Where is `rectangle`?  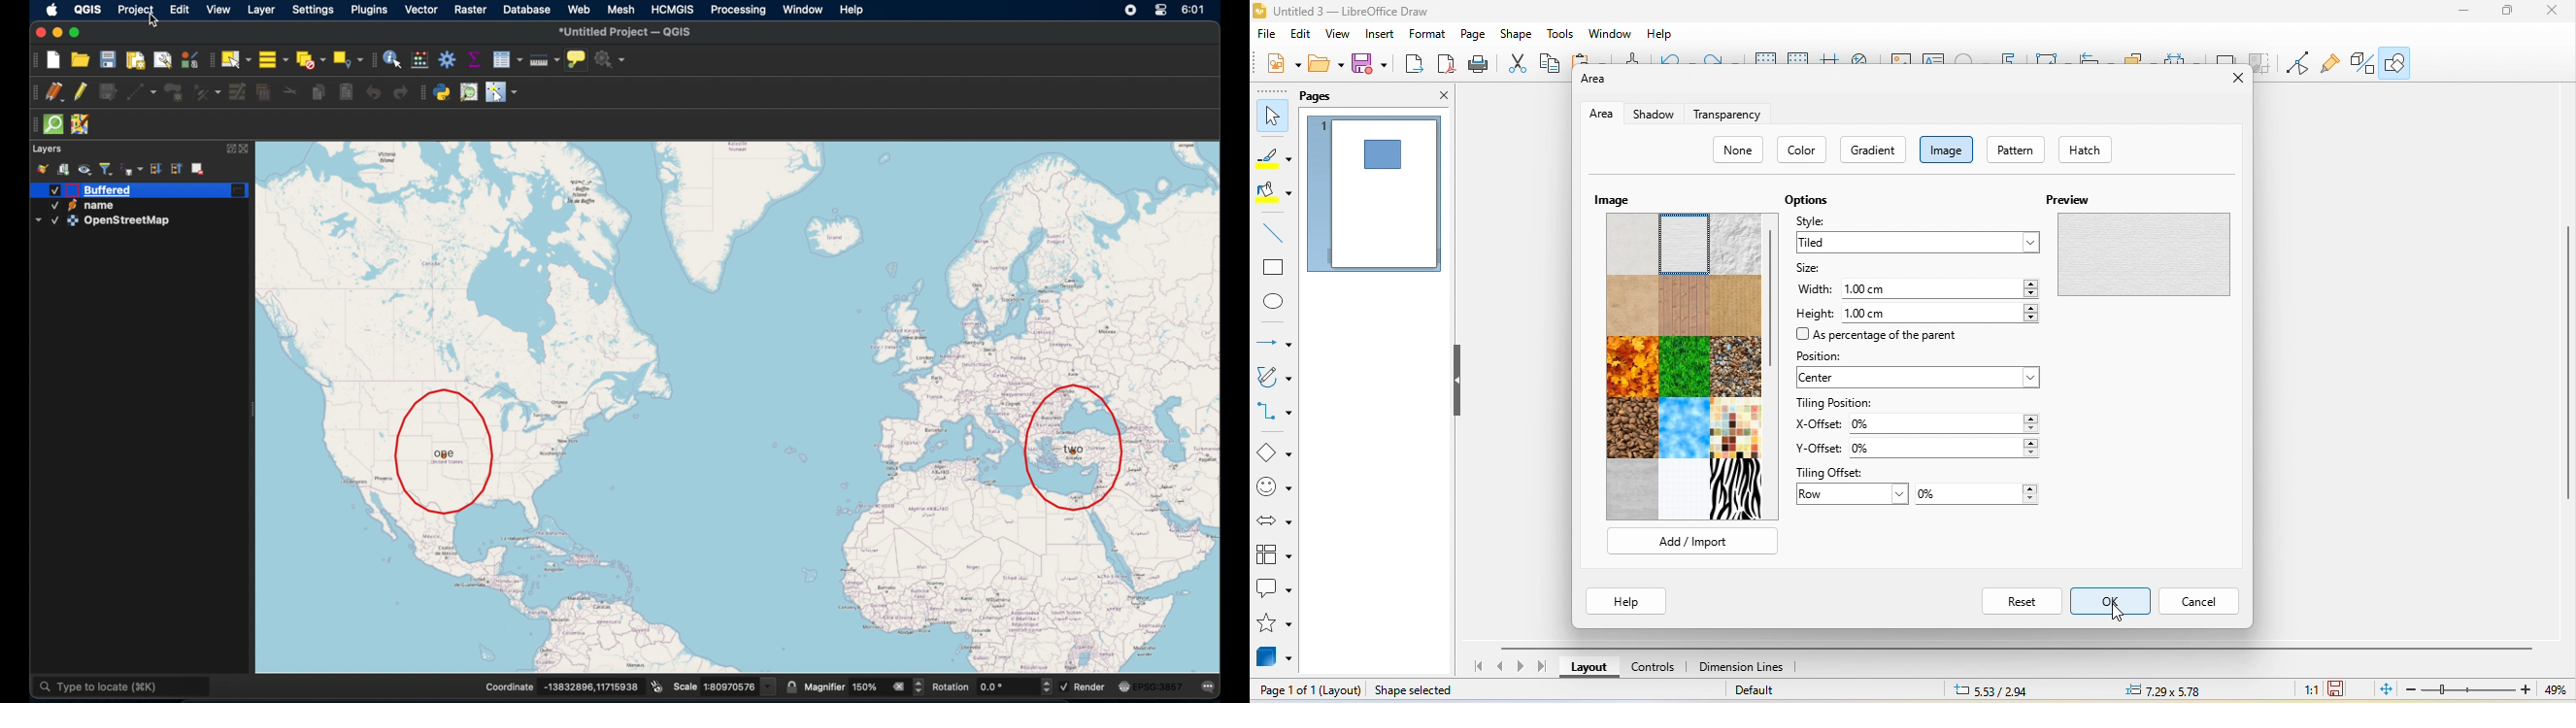 rectangle is located at coordinates (1271, 268).